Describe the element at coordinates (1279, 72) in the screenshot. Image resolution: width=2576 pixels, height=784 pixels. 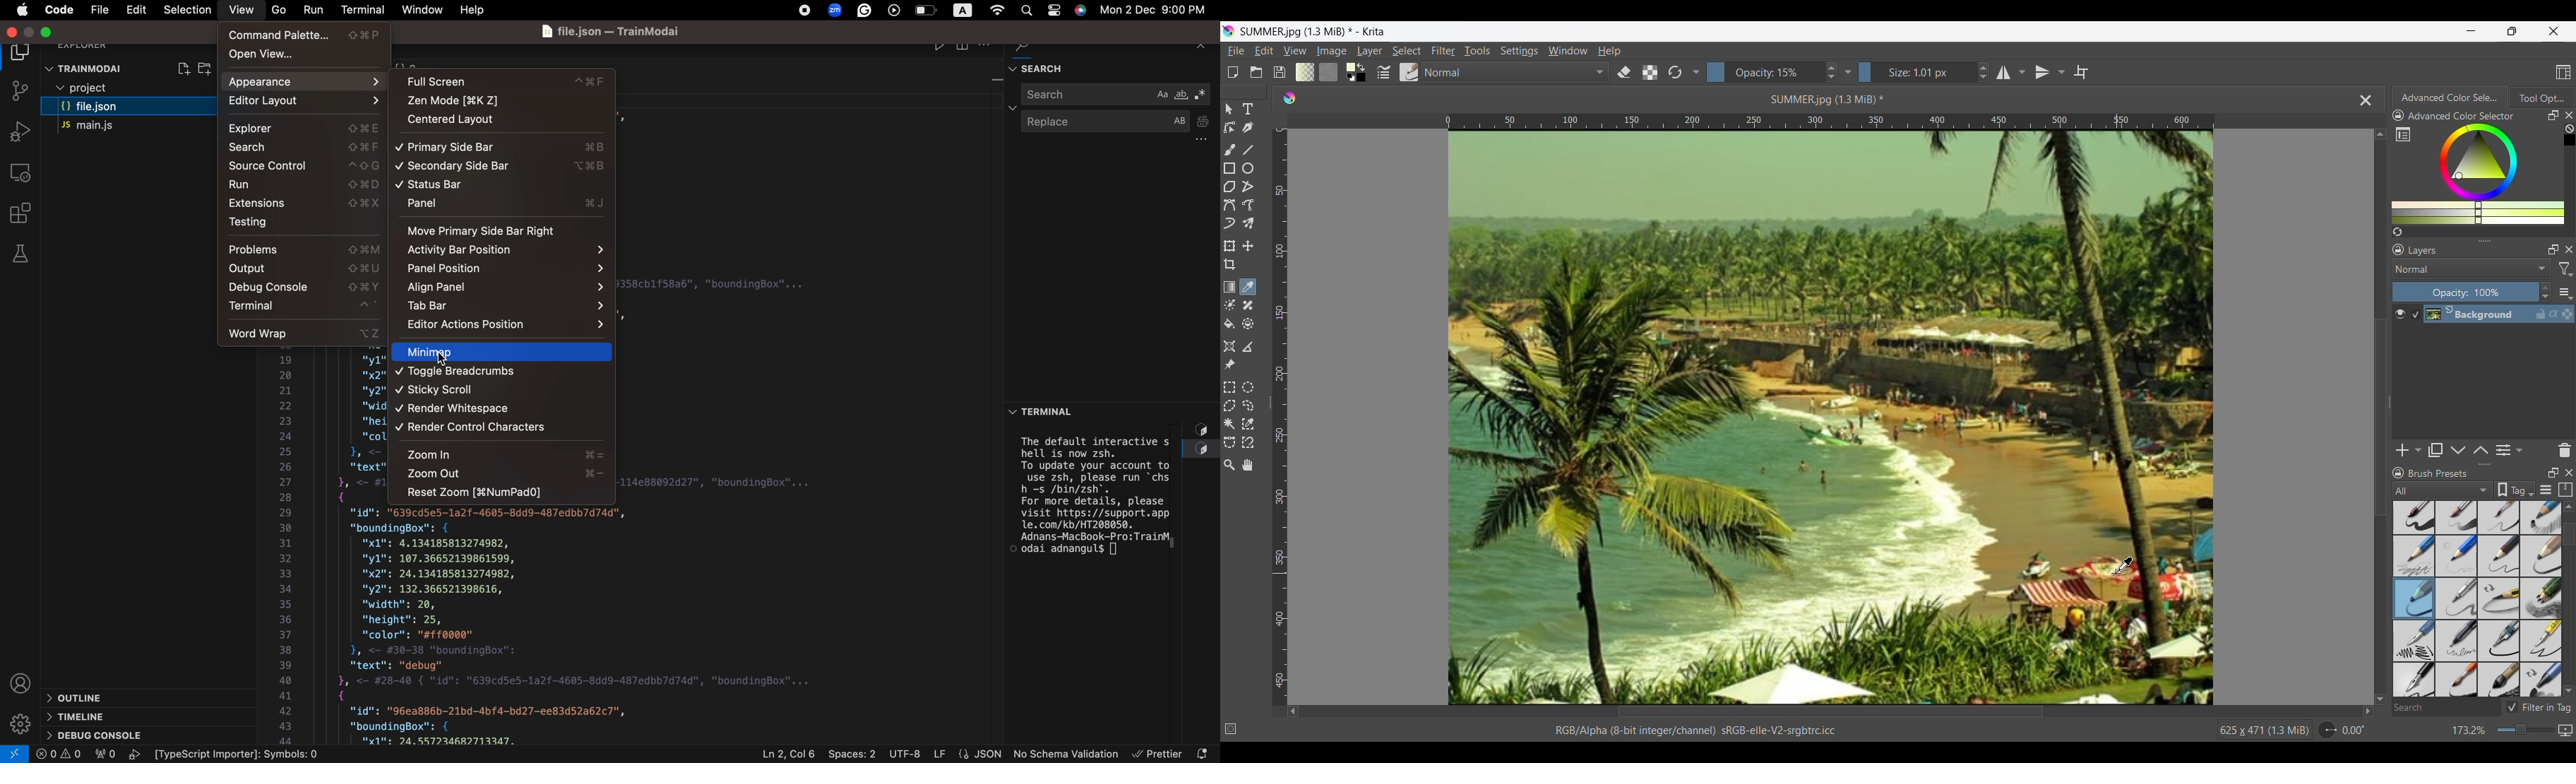
I see `Save` at that location.